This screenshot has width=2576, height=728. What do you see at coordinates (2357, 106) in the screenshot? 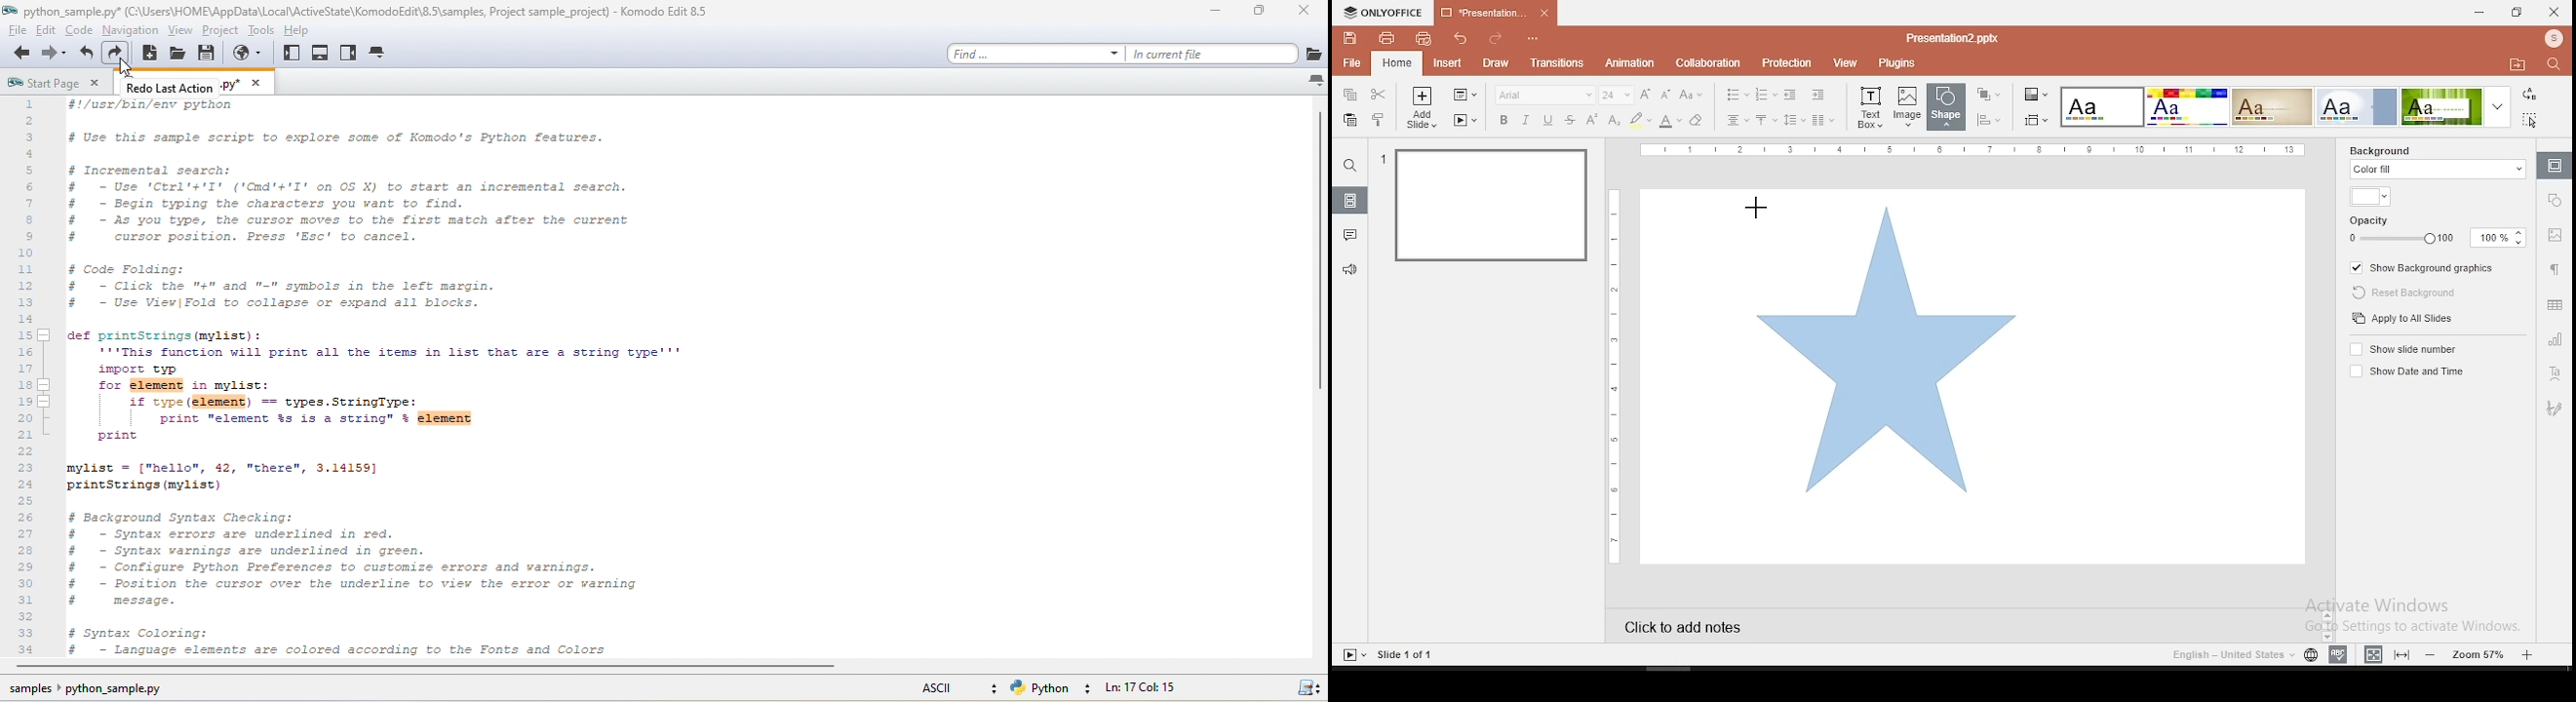
I see `theme` at bounding box center [2357, 106].